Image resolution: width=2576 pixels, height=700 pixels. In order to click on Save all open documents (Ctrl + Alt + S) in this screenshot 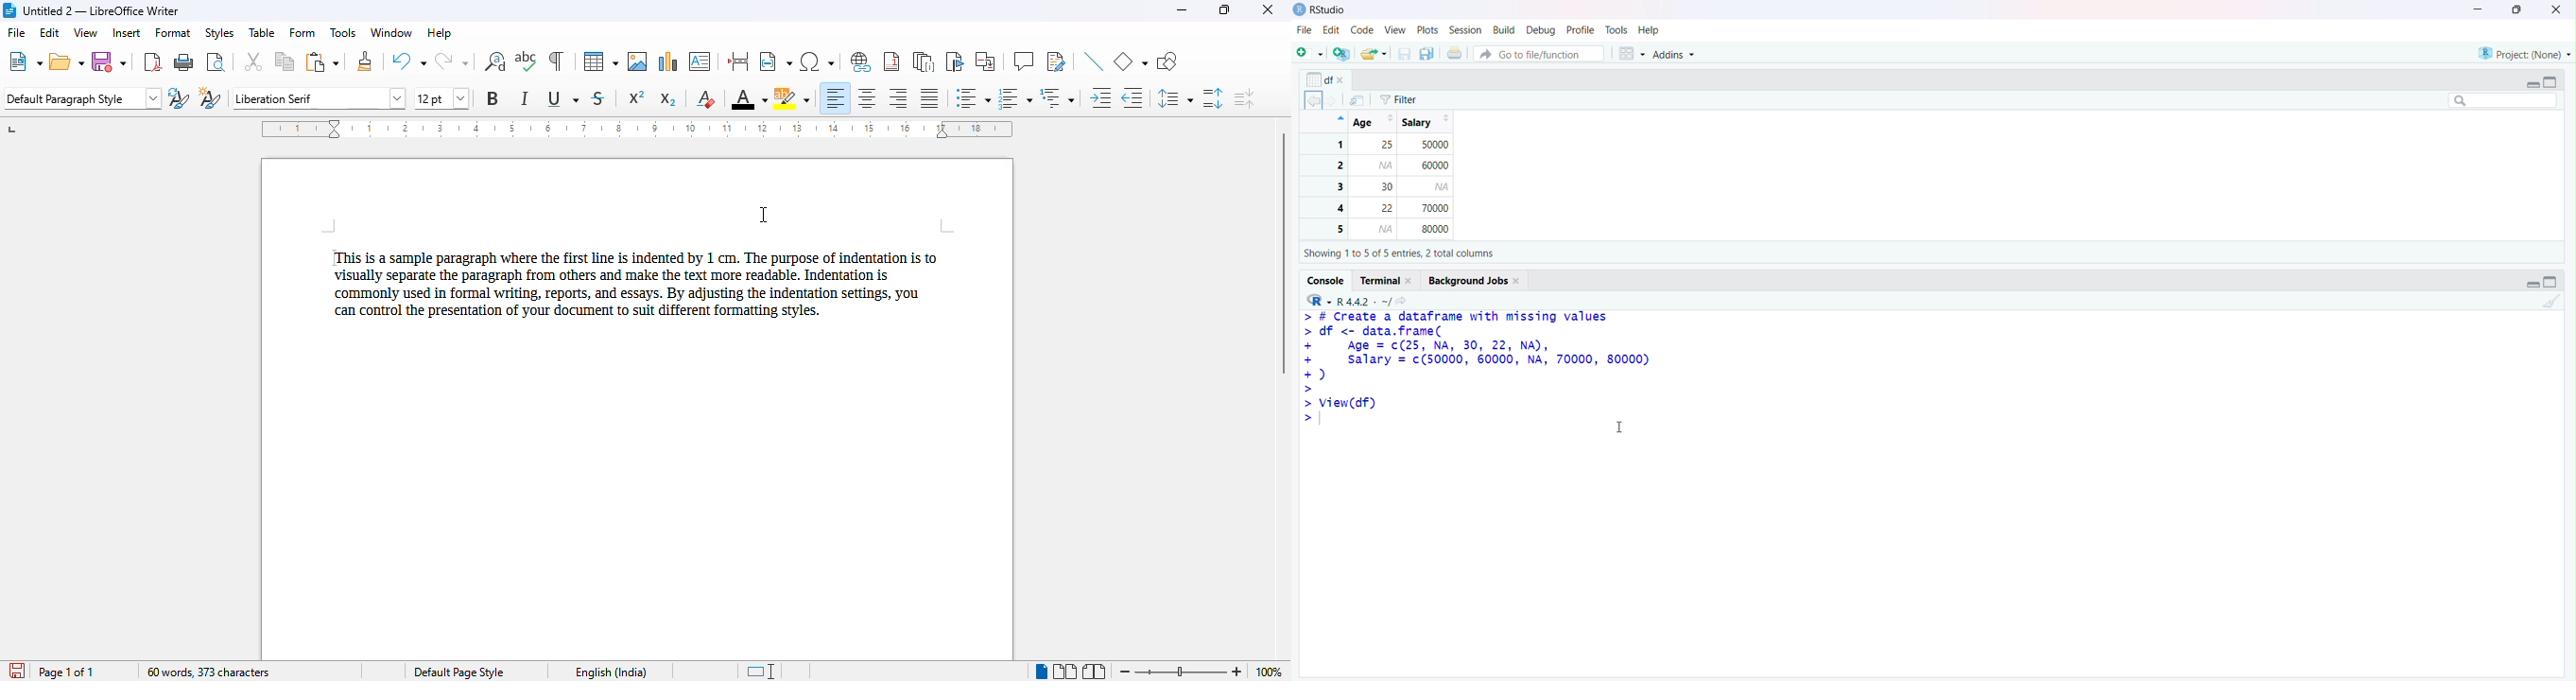, I will do `click(1427, 52)`.